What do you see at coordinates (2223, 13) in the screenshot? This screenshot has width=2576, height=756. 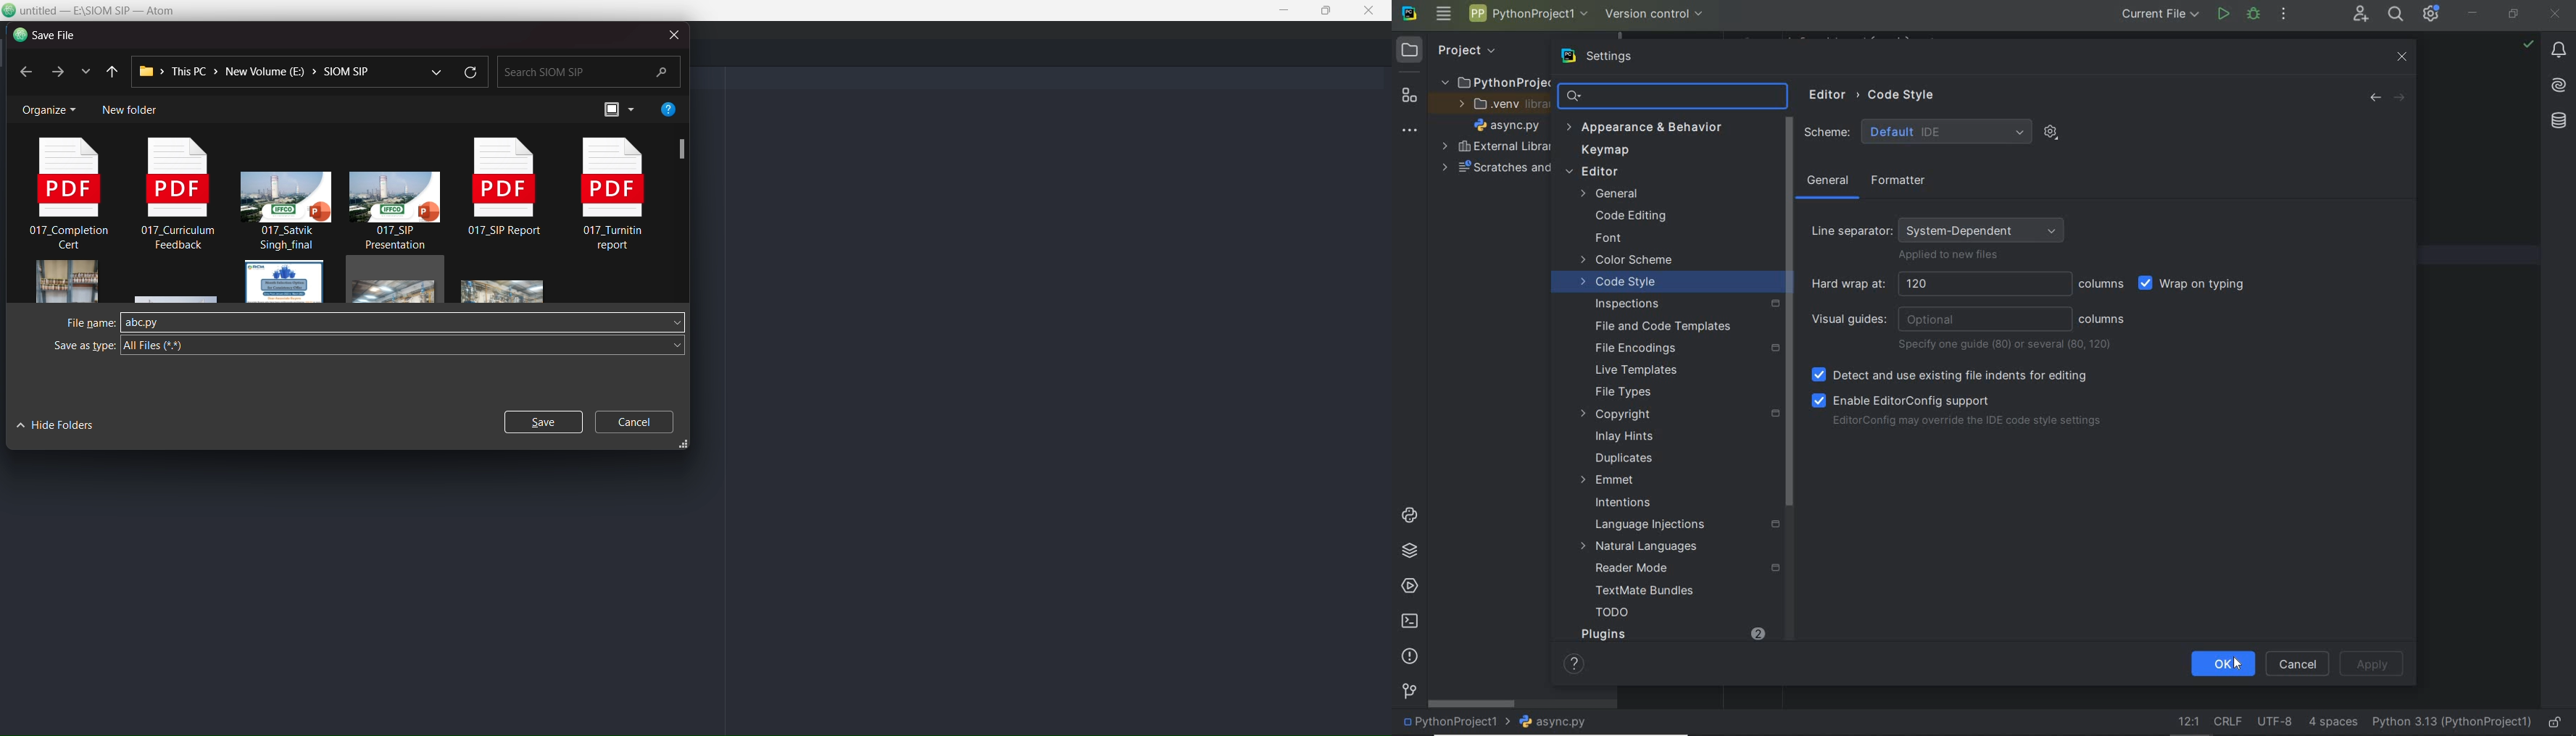 I see `run` at bounding box center [2223, 13].